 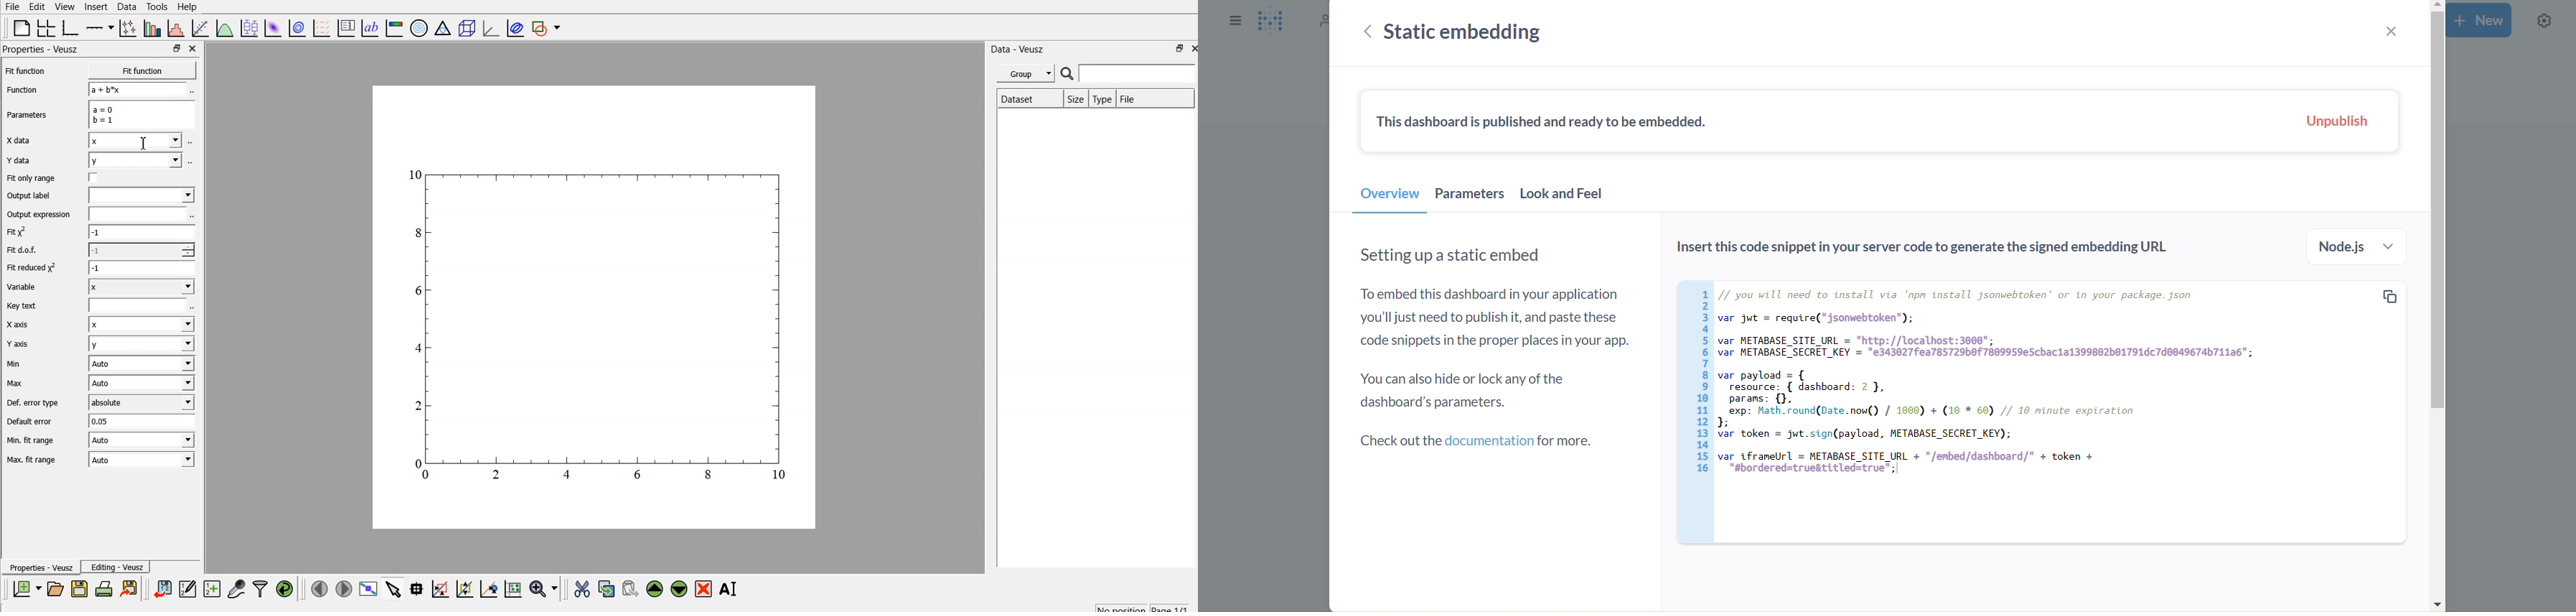 I want to click on Auto, so click(x=143, y=384).